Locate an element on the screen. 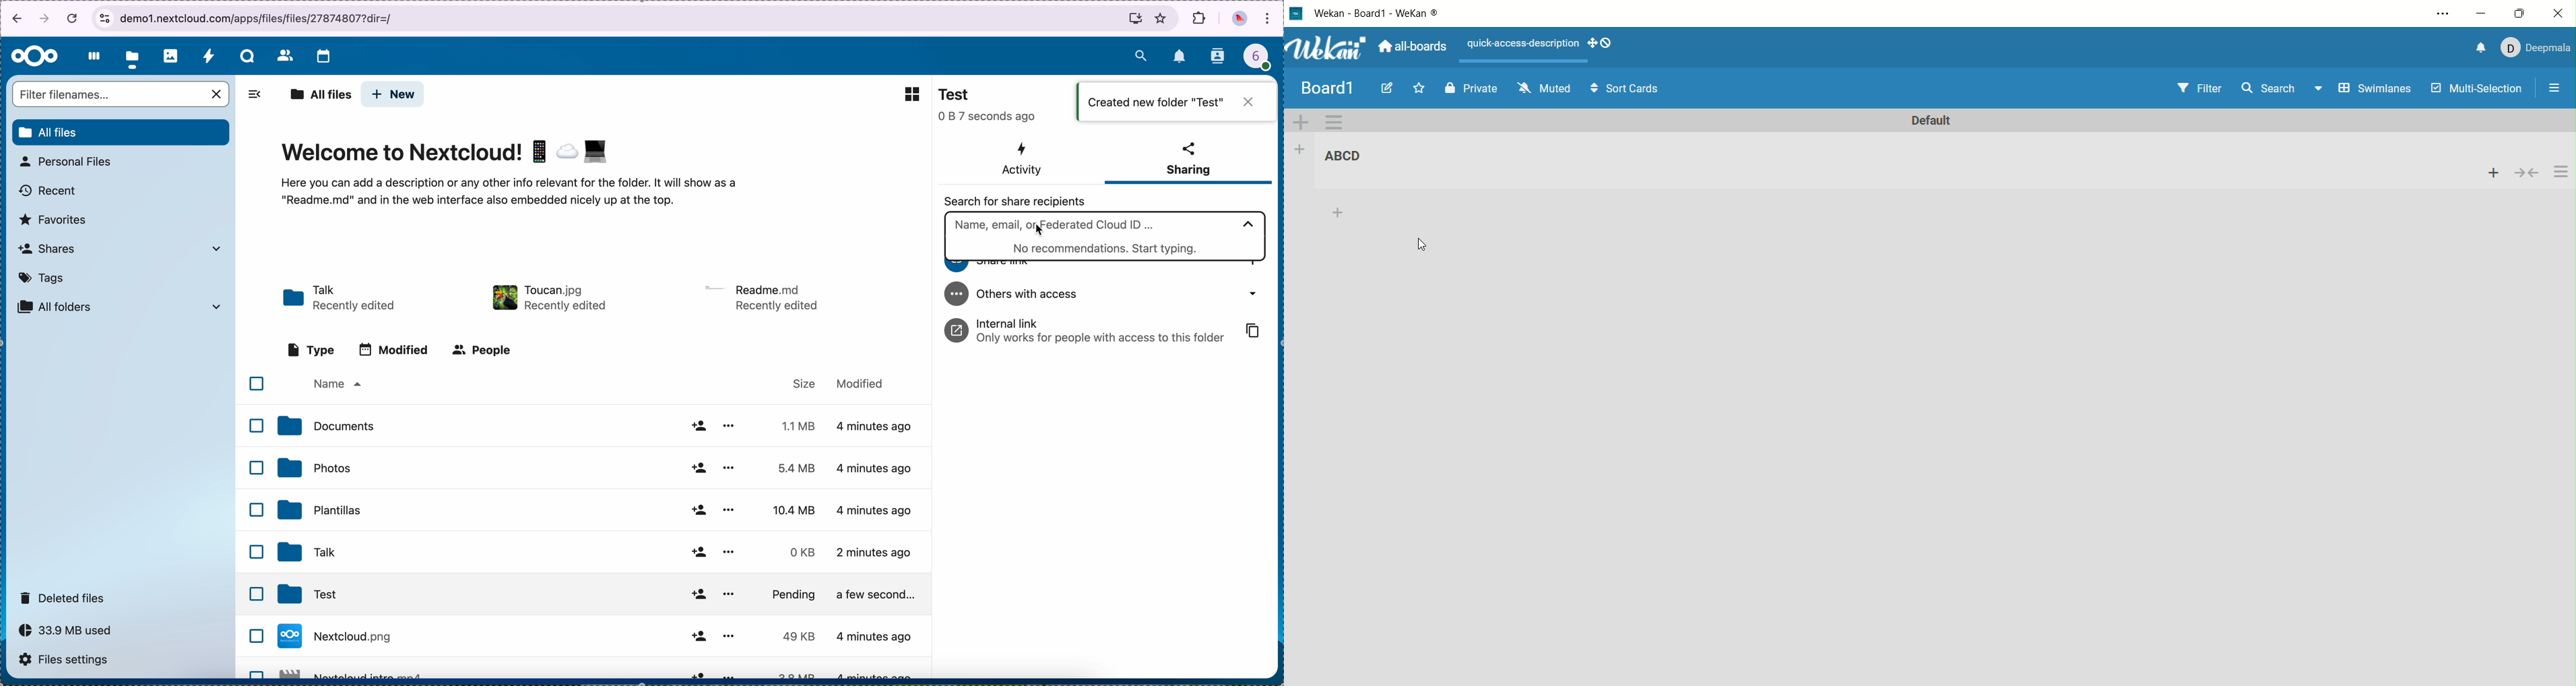 This screenshot has height=700, width=2576. favorites is located at coordinates (1161, 18).